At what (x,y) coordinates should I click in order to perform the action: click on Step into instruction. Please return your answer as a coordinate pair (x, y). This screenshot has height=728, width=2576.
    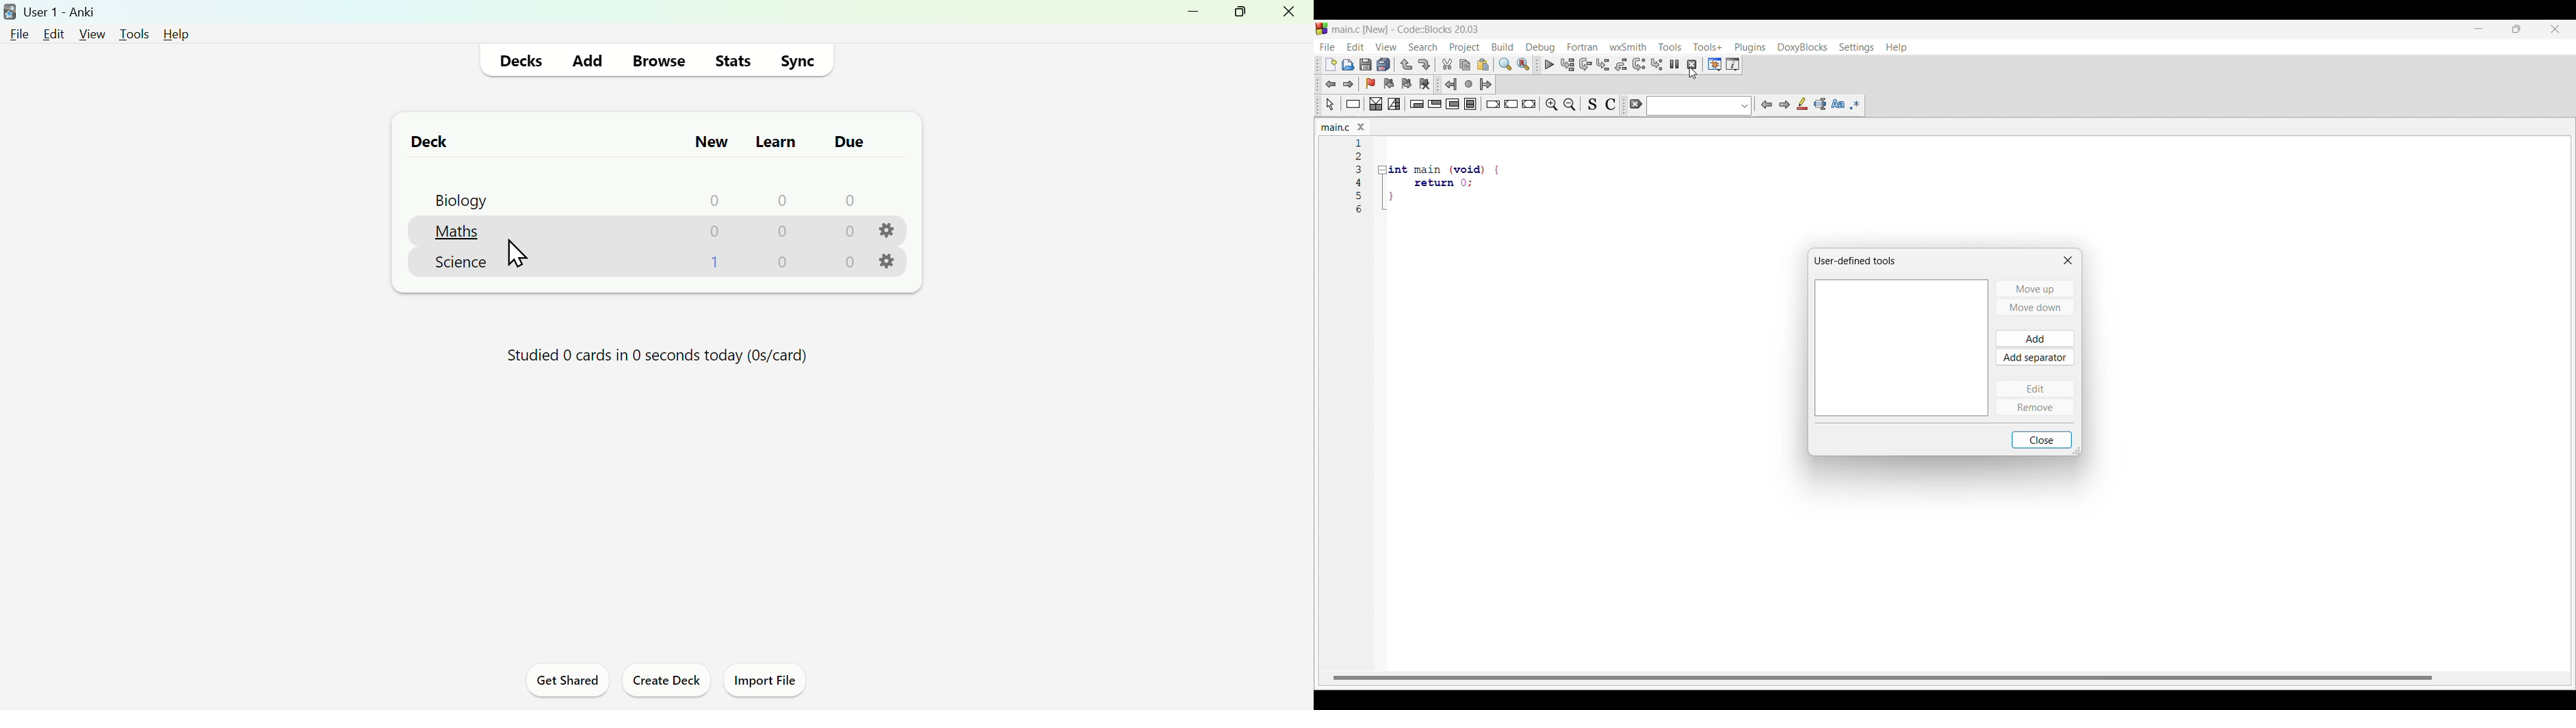
    Looking at the image, I should click on (1658, 64).